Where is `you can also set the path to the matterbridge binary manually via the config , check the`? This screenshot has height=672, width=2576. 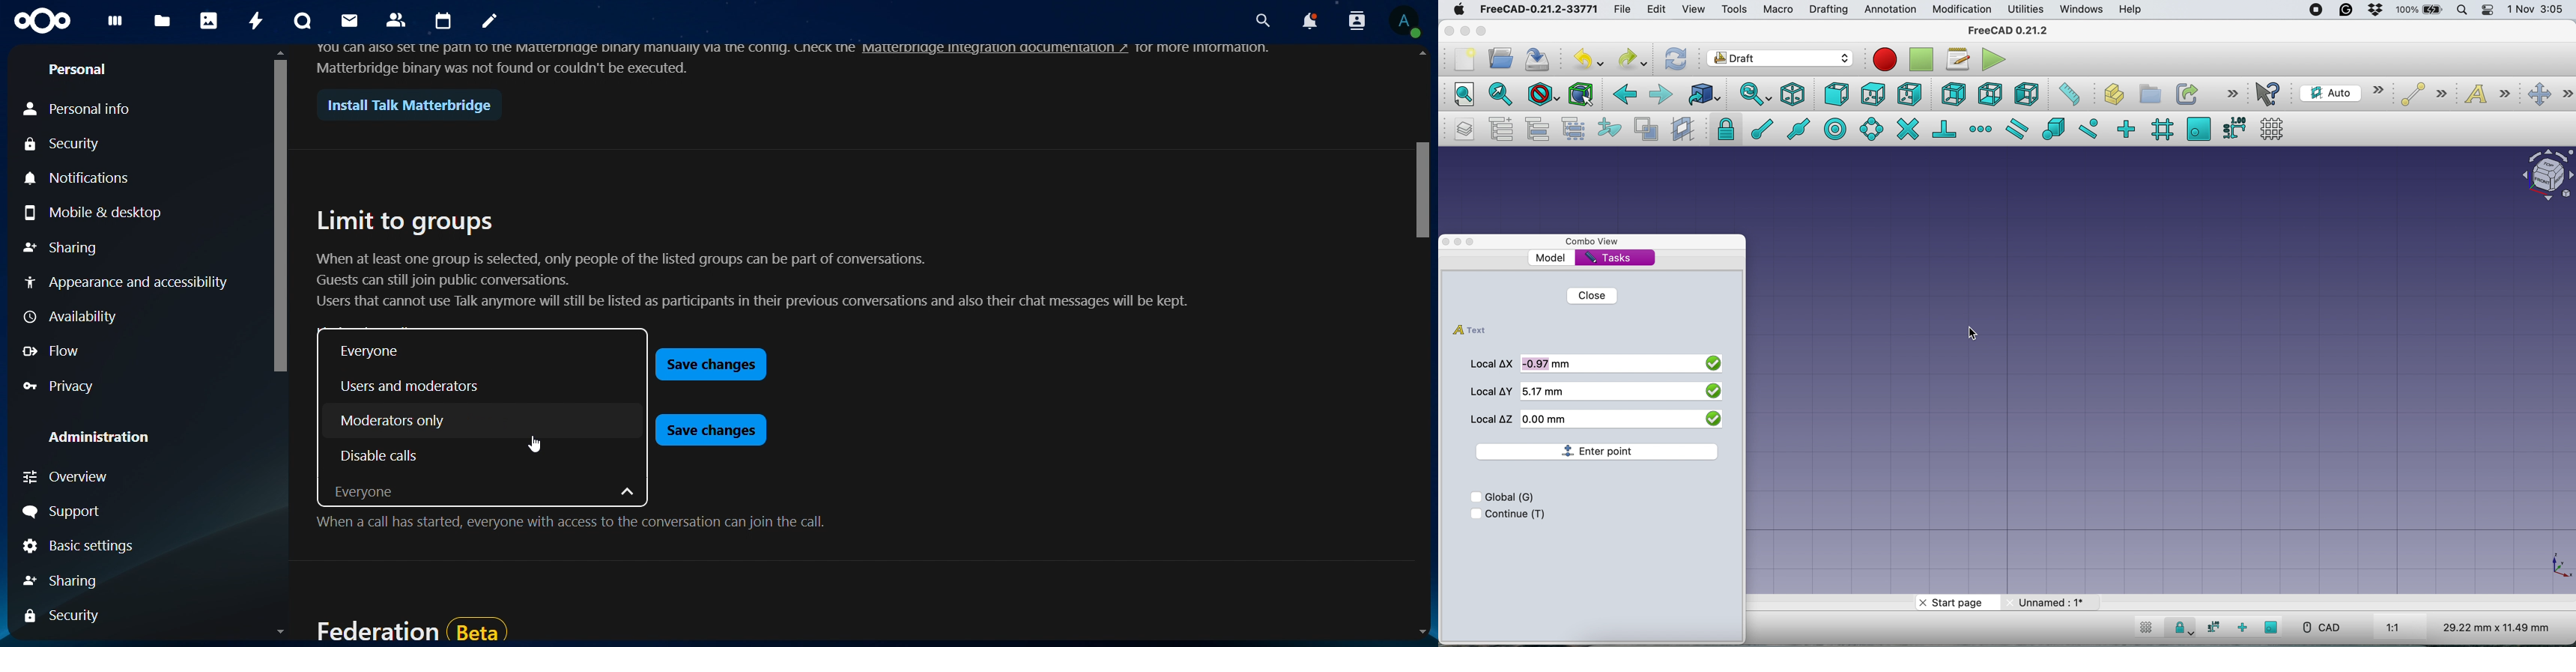
you can also set the path to the matterbridge binary manually via the config , check the is located at coordinates (577, 49).